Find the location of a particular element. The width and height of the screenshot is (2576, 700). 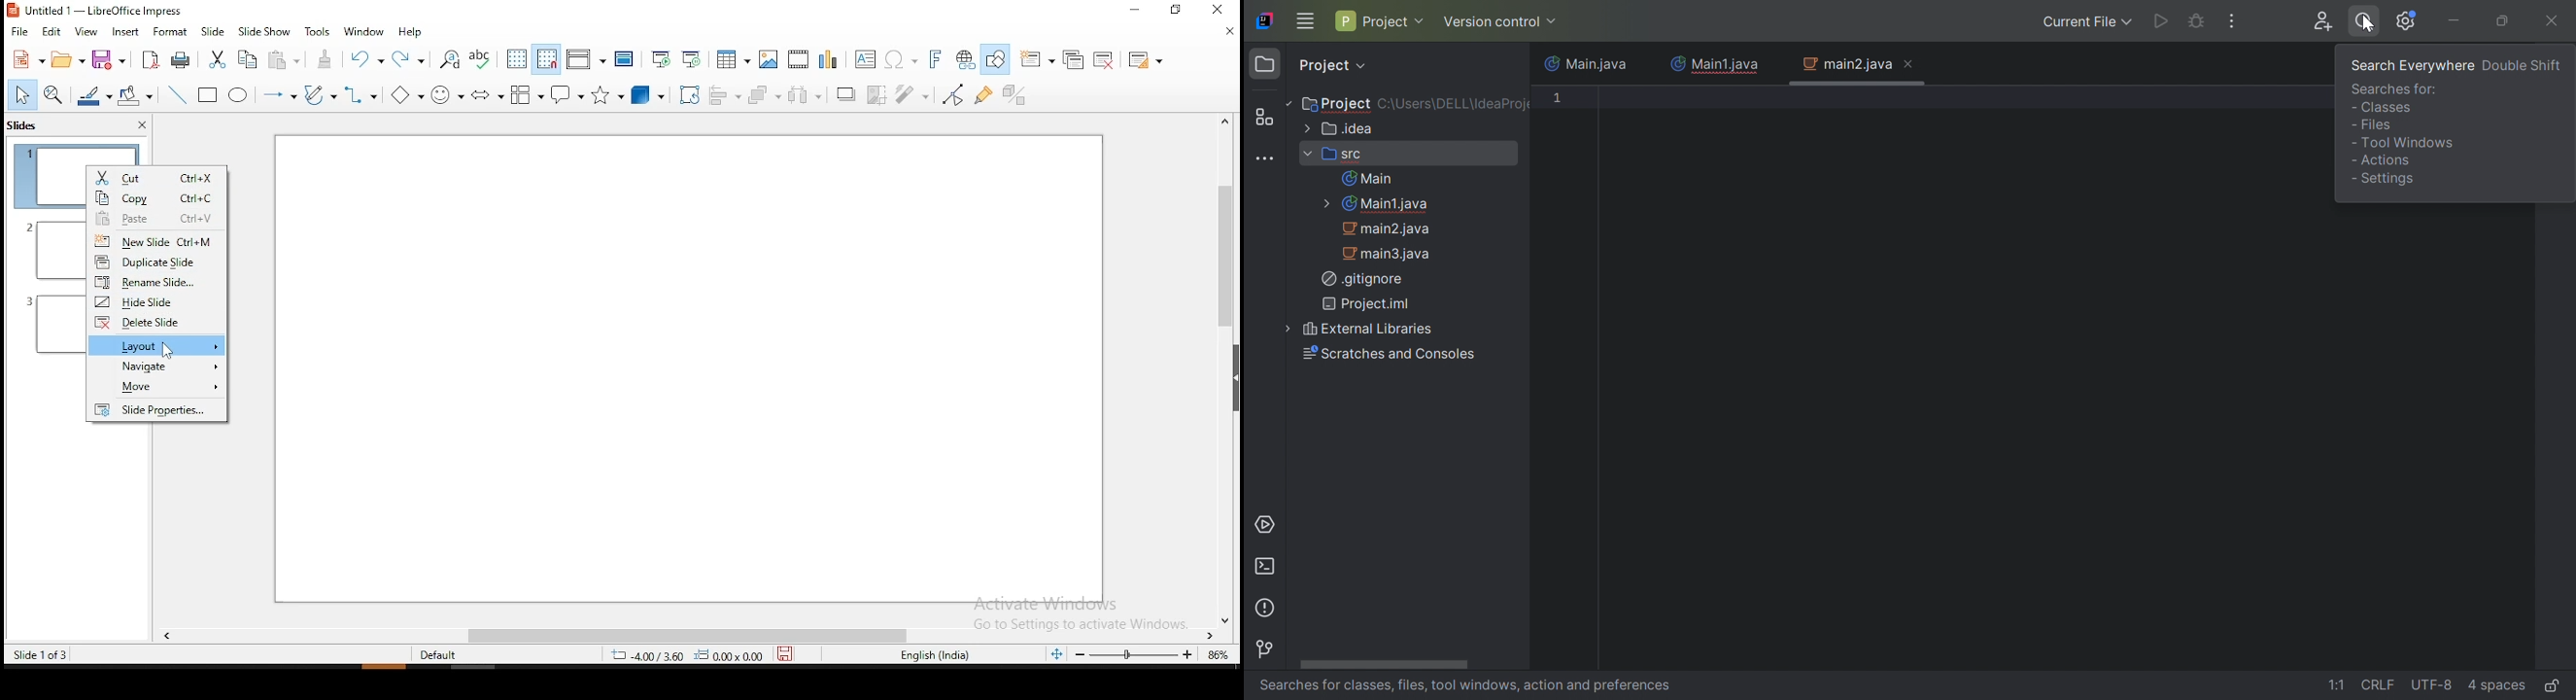

Scratches and Consoles is located at coordinates (1386, 352).